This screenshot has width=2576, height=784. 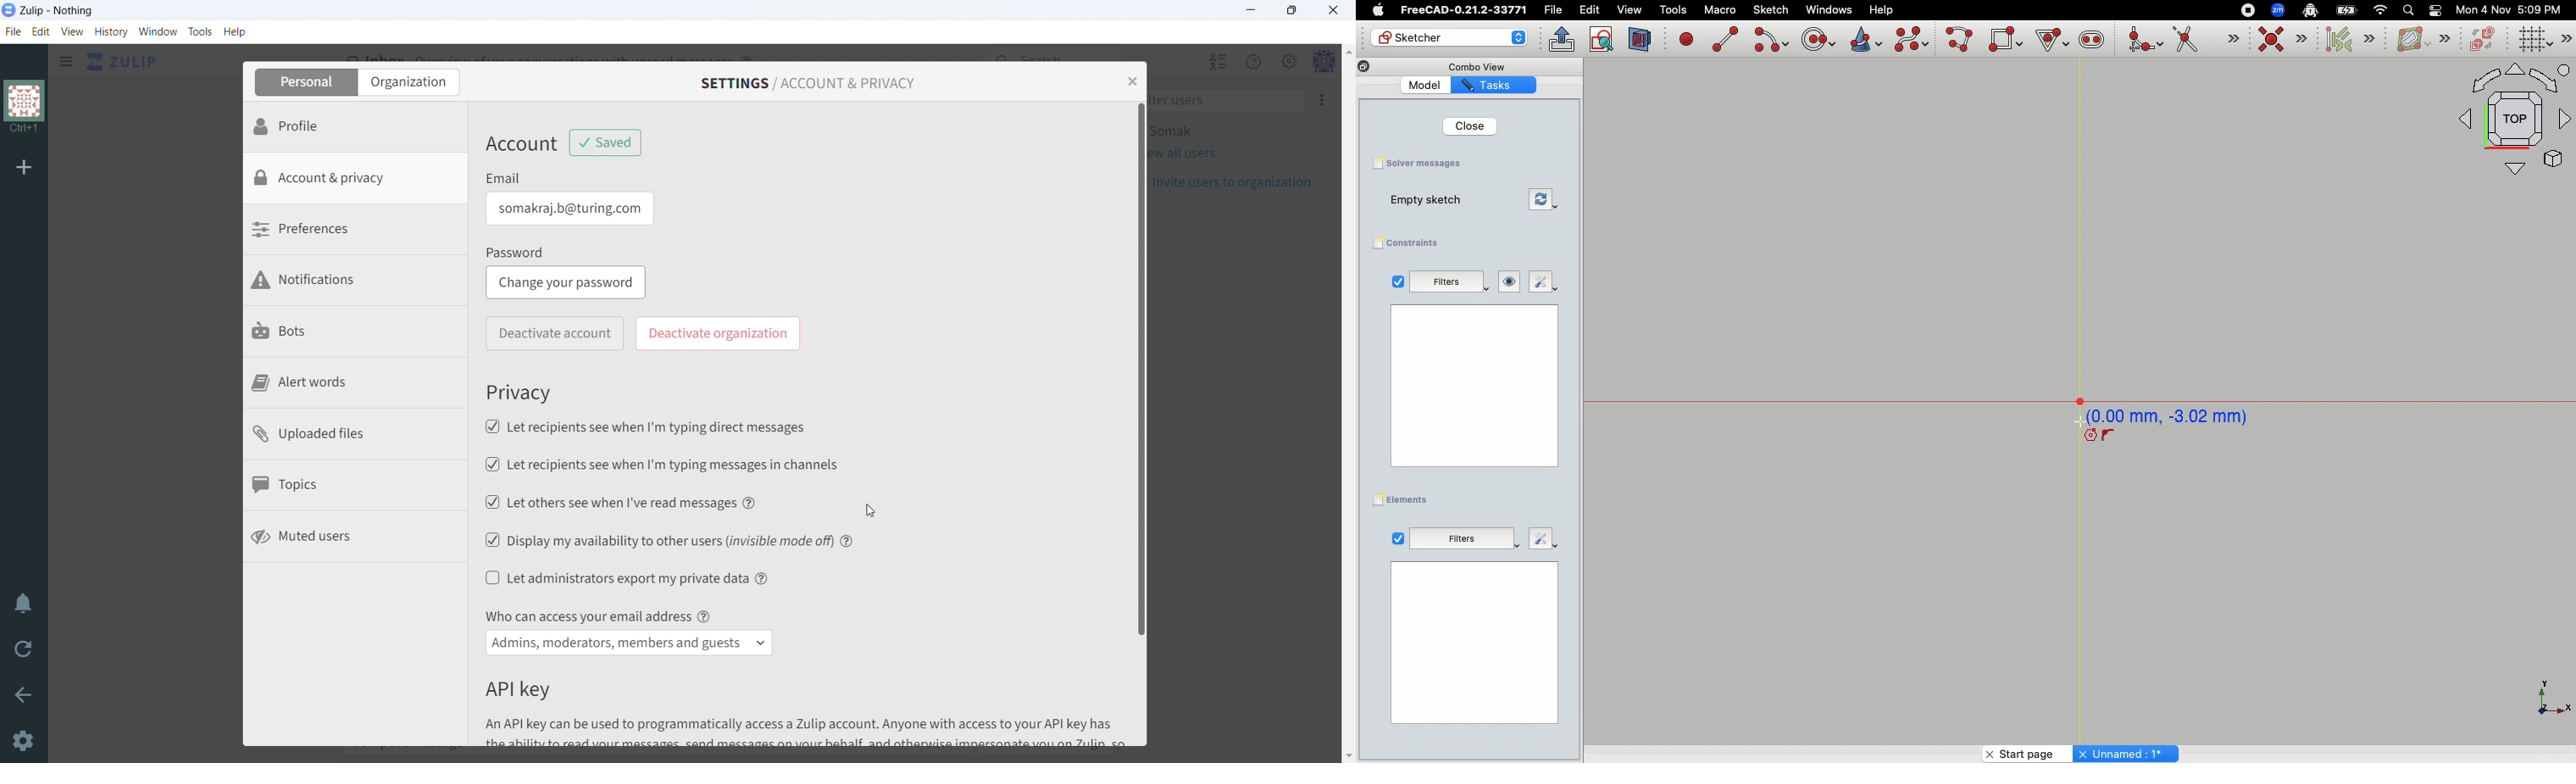 What do you see at coordinates (2144, 41) in the screenshot?
I see `Create fillet` at bounding box center [2144, 41].